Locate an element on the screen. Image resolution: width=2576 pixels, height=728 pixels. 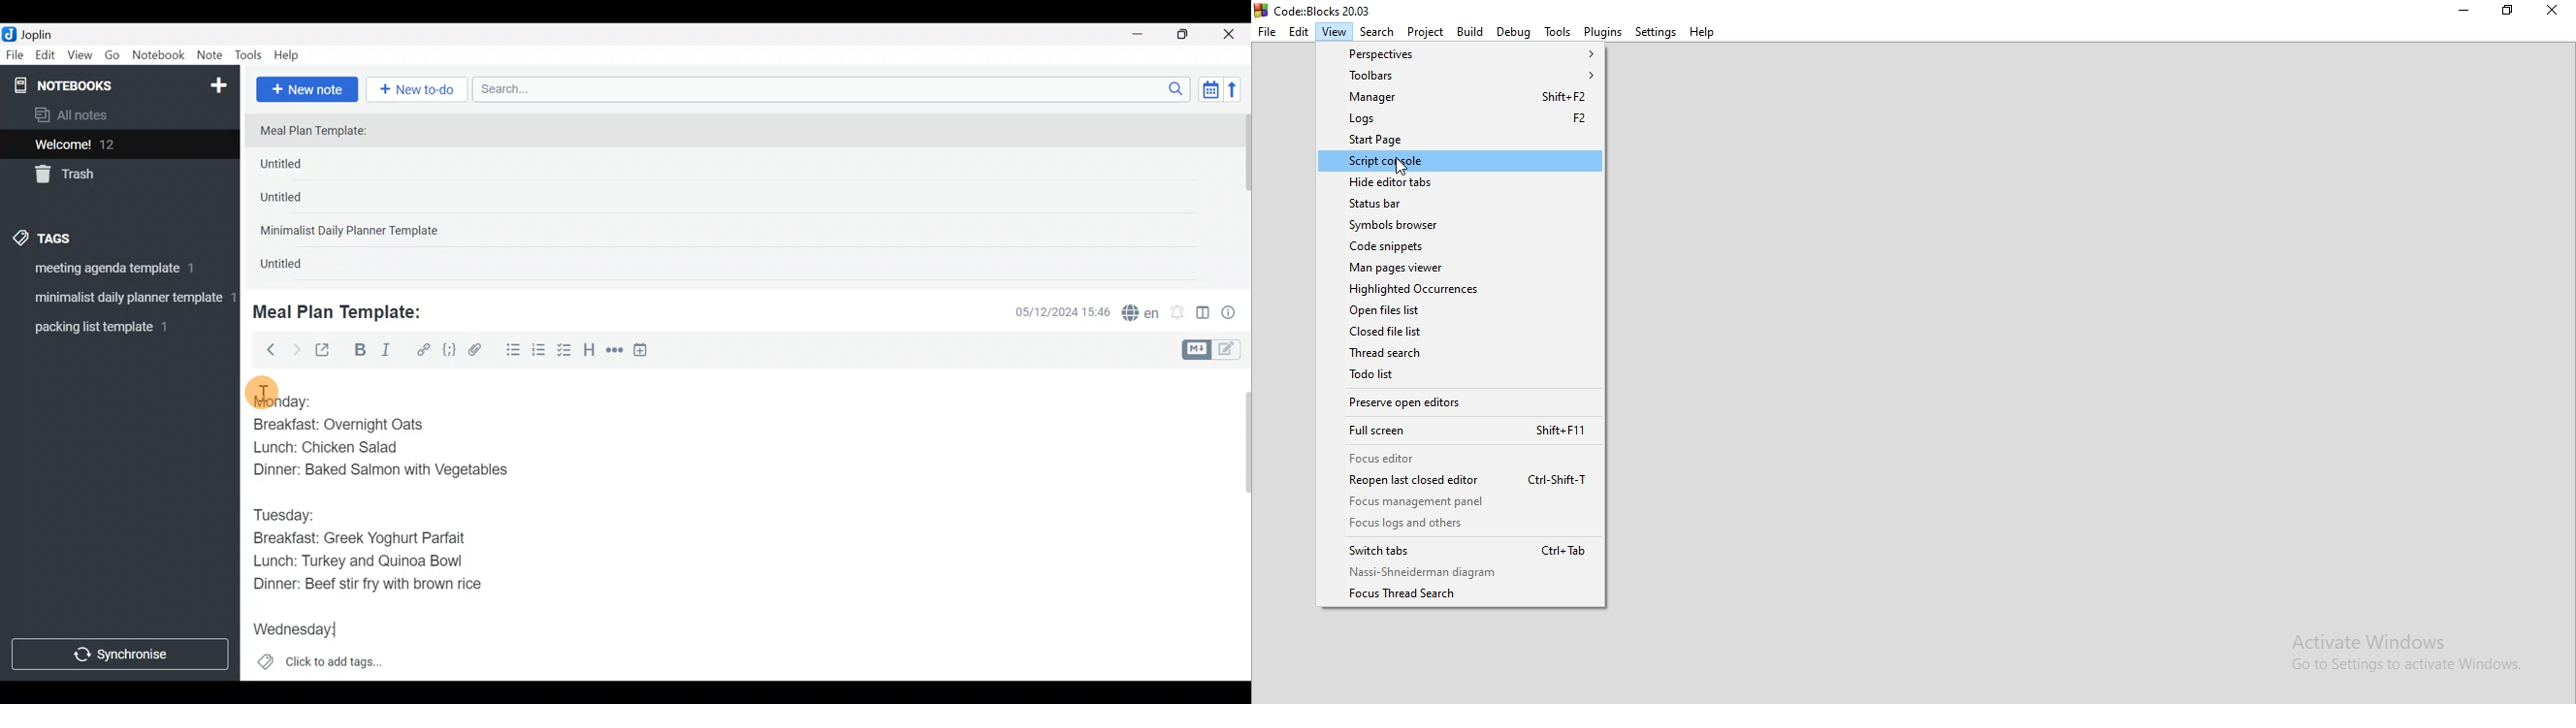
Edit  is located at coordinates (1299, 32).